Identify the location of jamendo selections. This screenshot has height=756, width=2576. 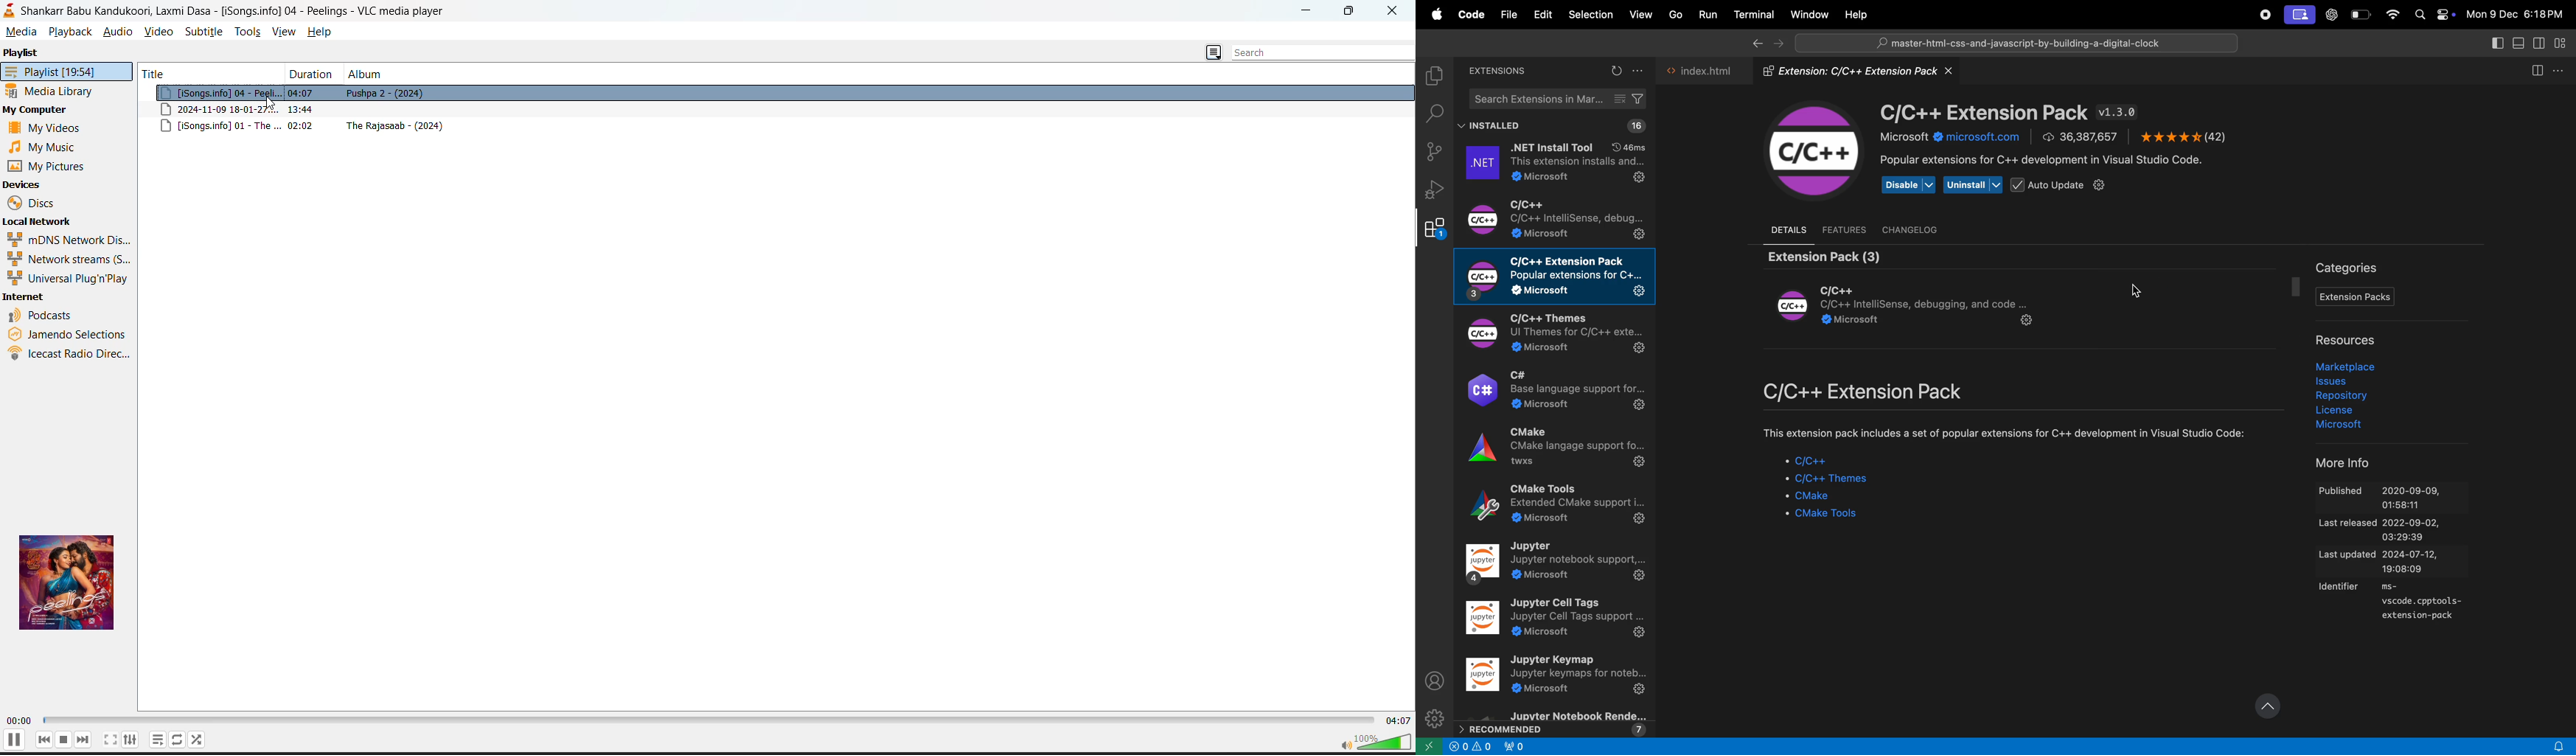
(69, 334).